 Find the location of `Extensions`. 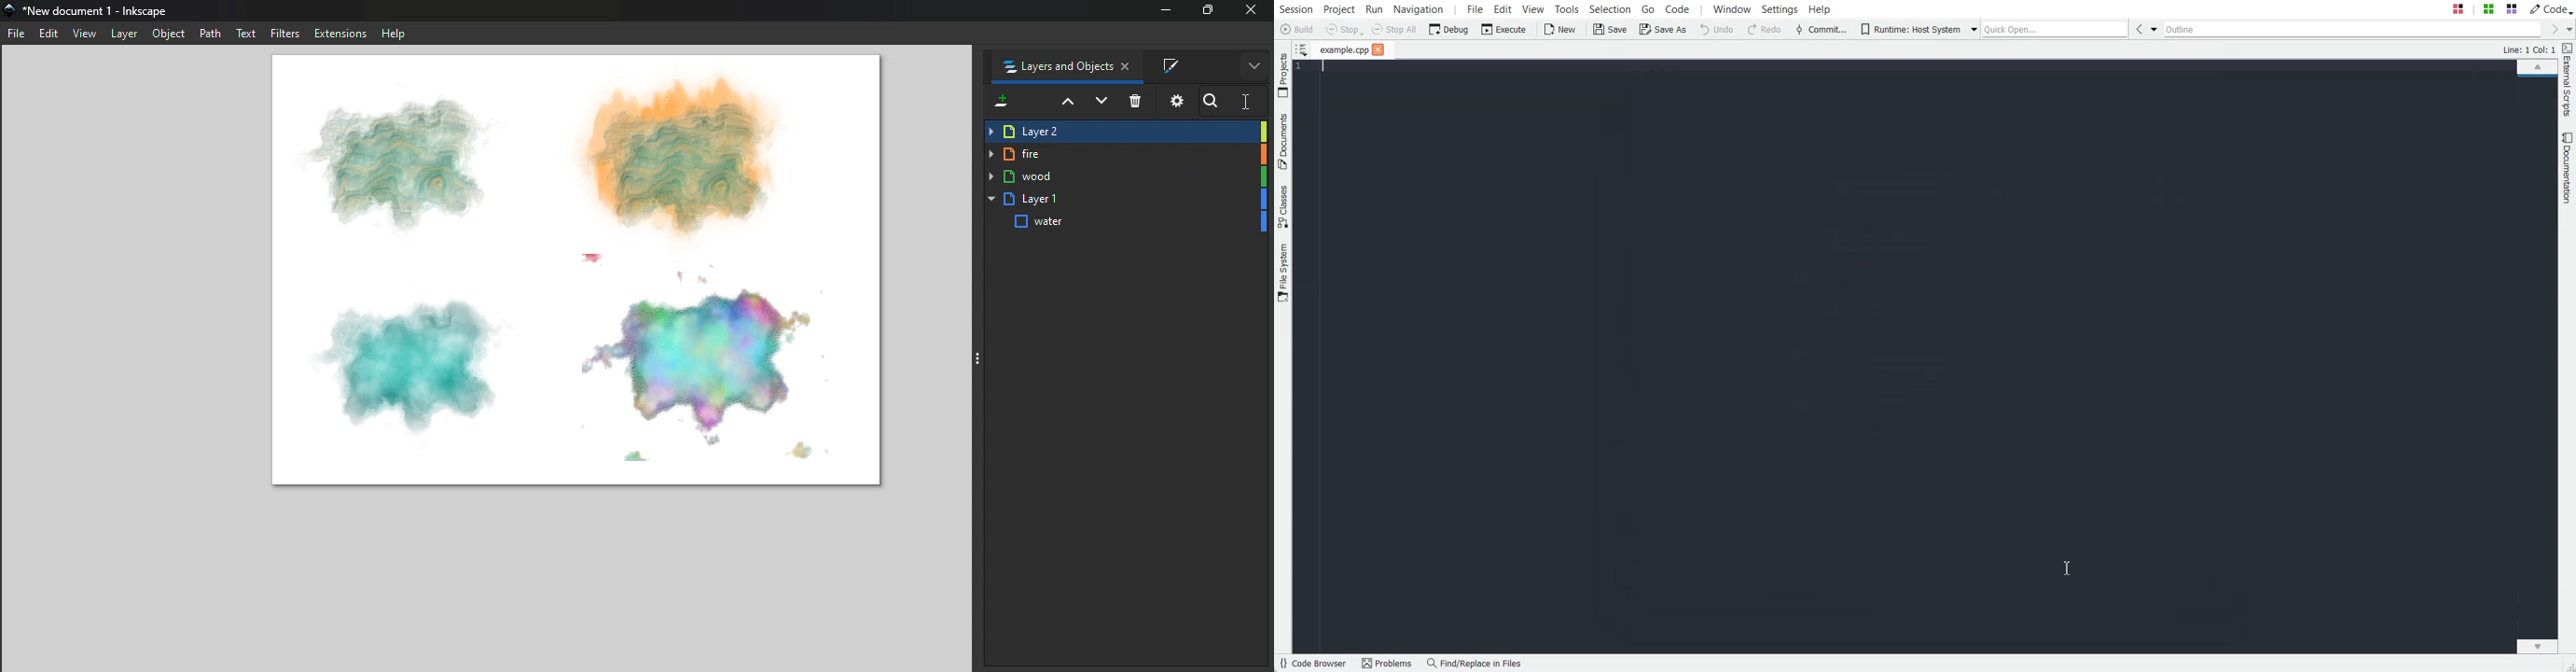

Extensions is located at coordinates (340, 33).